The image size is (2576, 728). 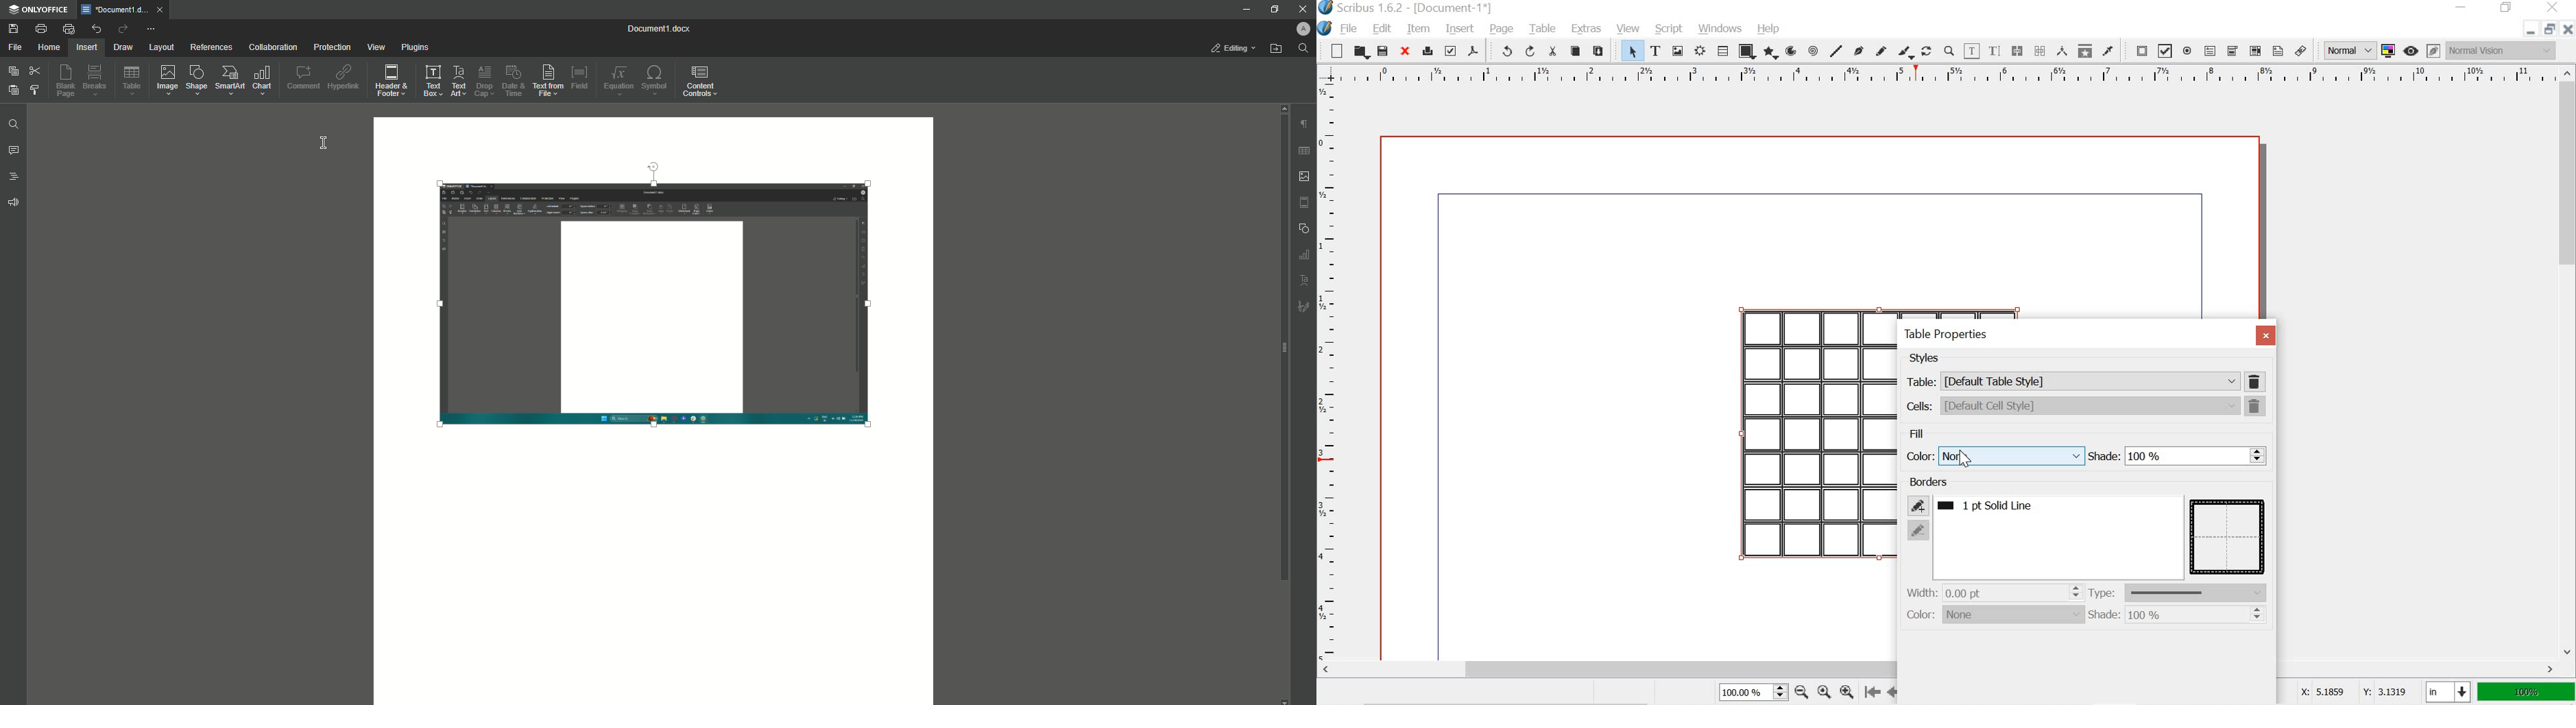 What do you see at coordinates (69, 29) in the screenshot?
I see `Quick Print` at bounding box center [69, 29].